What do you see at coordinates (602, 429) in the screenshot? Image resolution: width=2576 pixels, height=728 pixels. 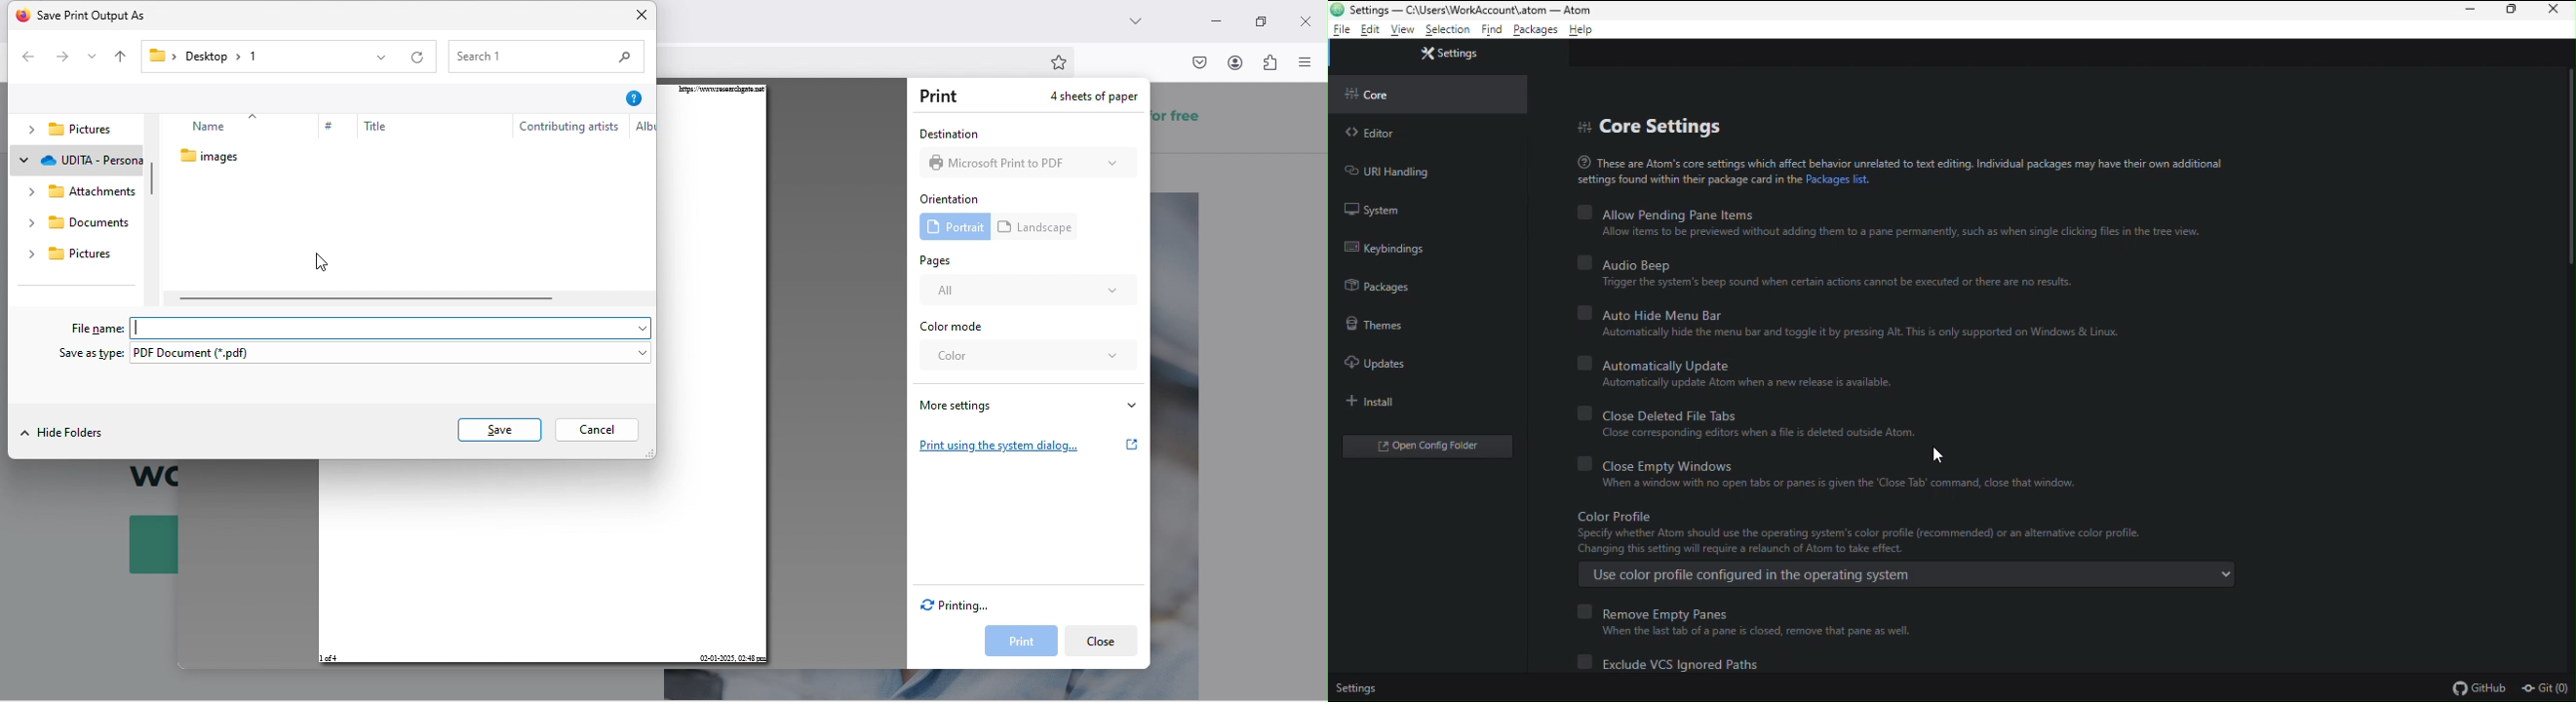 I see `cancel` at bounding box center [602, 429].